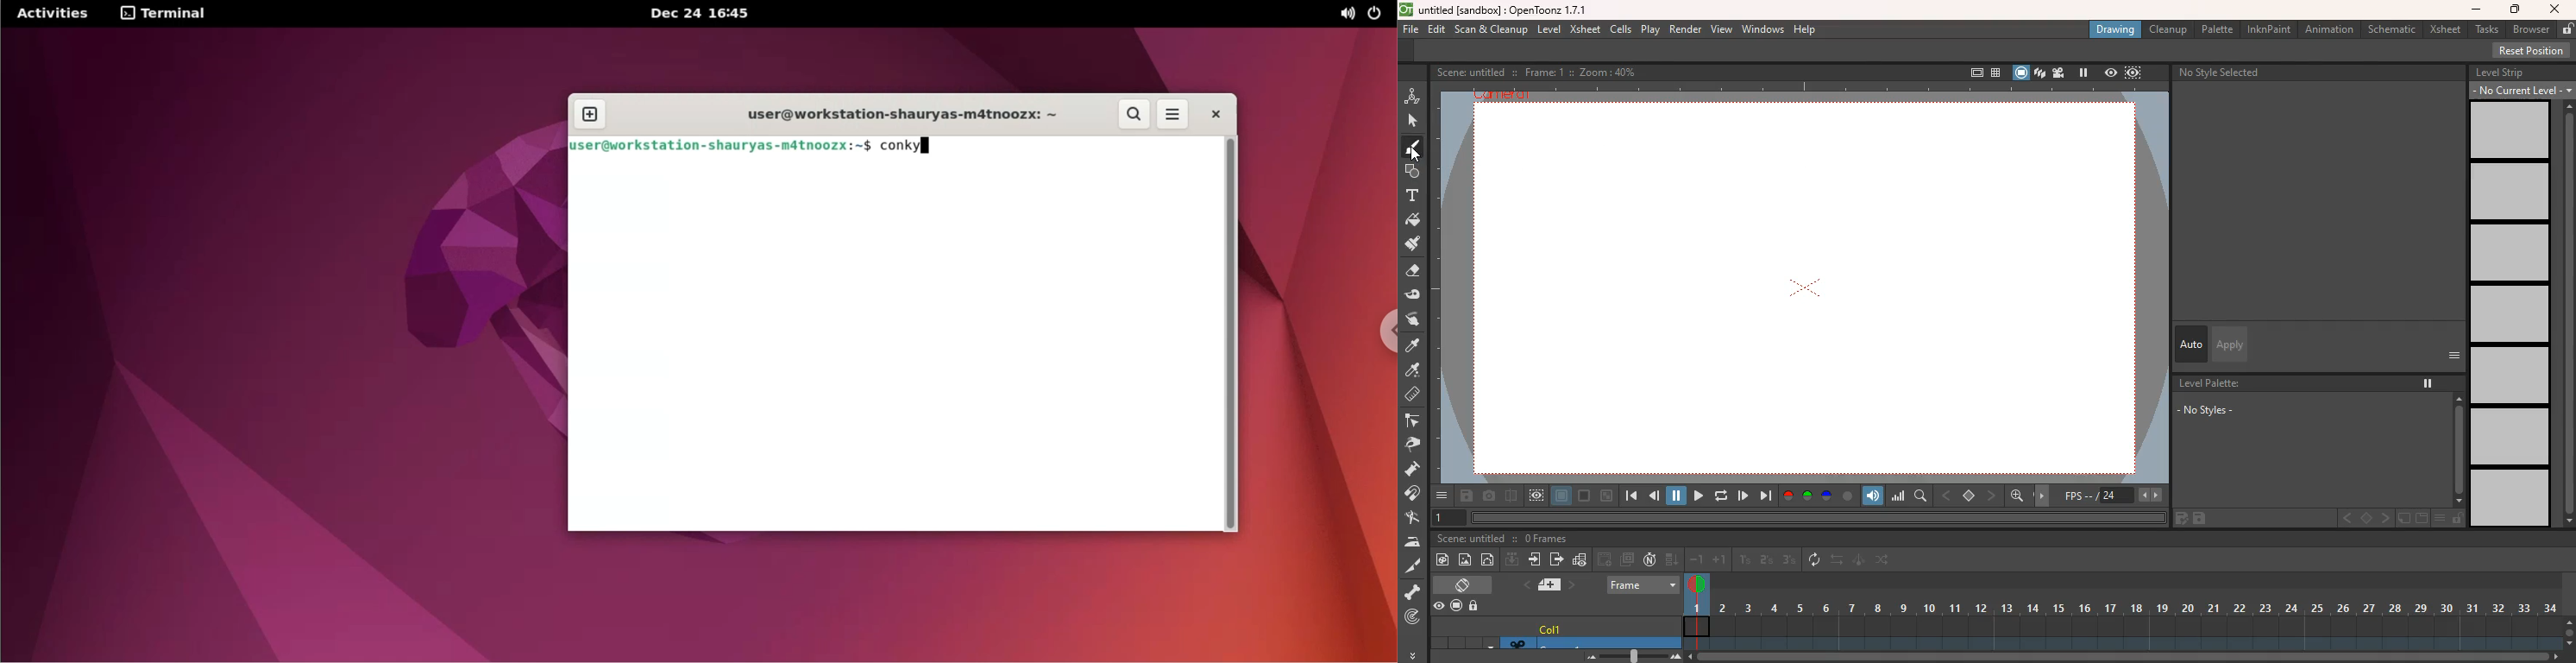 This screenshot has height=672, width=2576. Describe the element at coordinates (2566, 29) in the screenshot. I see `unlock` at that location.